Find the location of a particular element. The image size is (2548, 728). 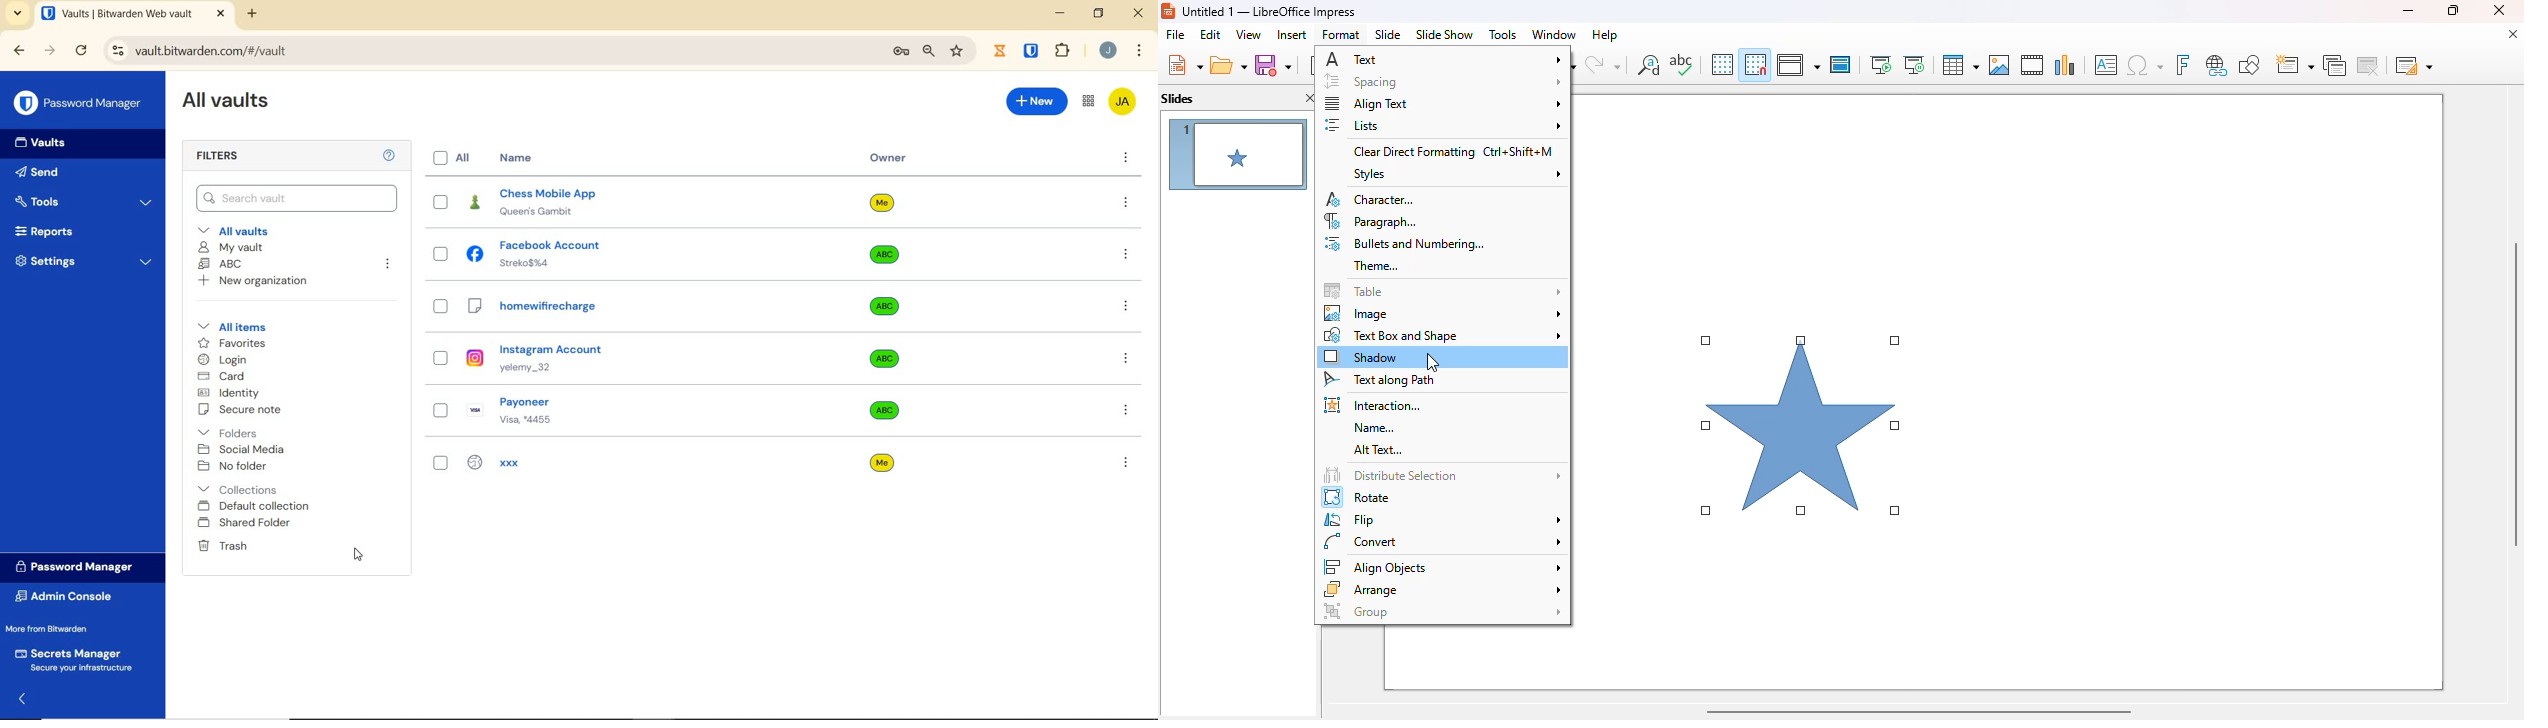

Admin Console is located at coordinates (68, 598).